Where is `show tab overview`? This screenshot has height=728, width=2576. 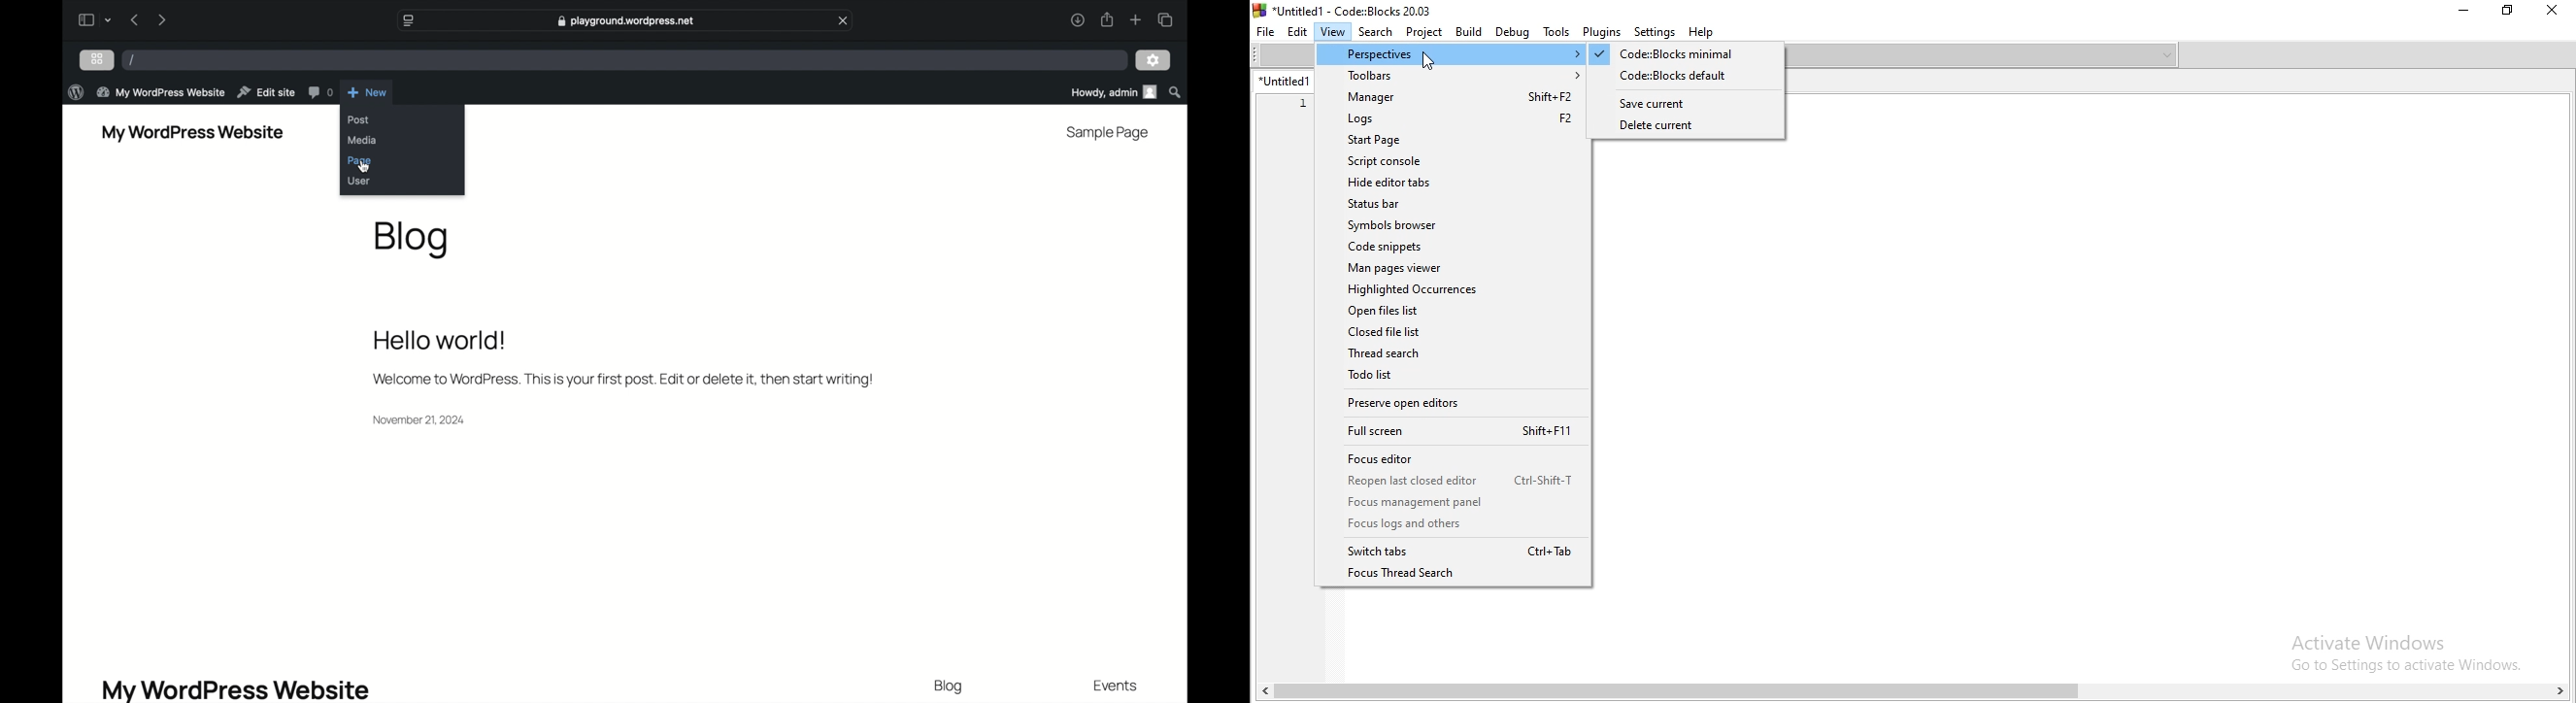 show tab overview is located at coordinates (1165, 19).